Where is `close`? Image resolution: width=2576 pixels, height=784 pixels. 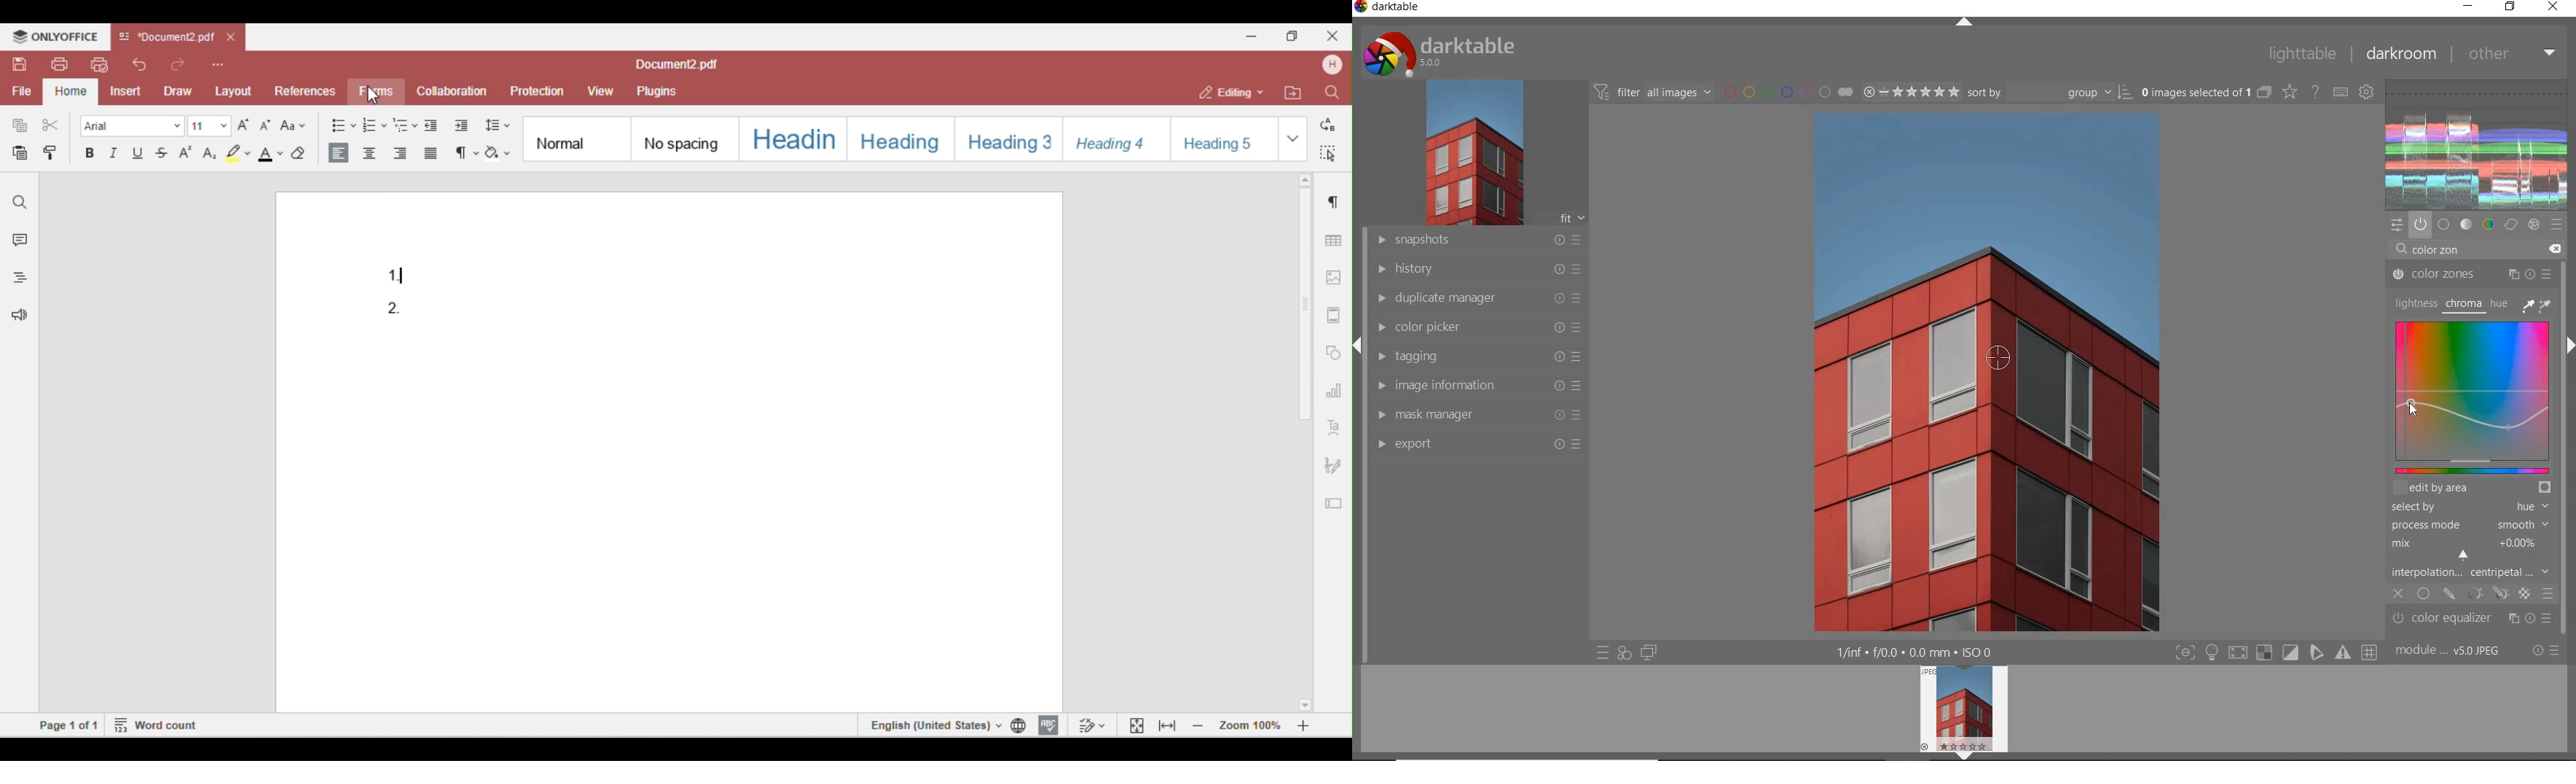 close is located at coordinates (2553, 7).